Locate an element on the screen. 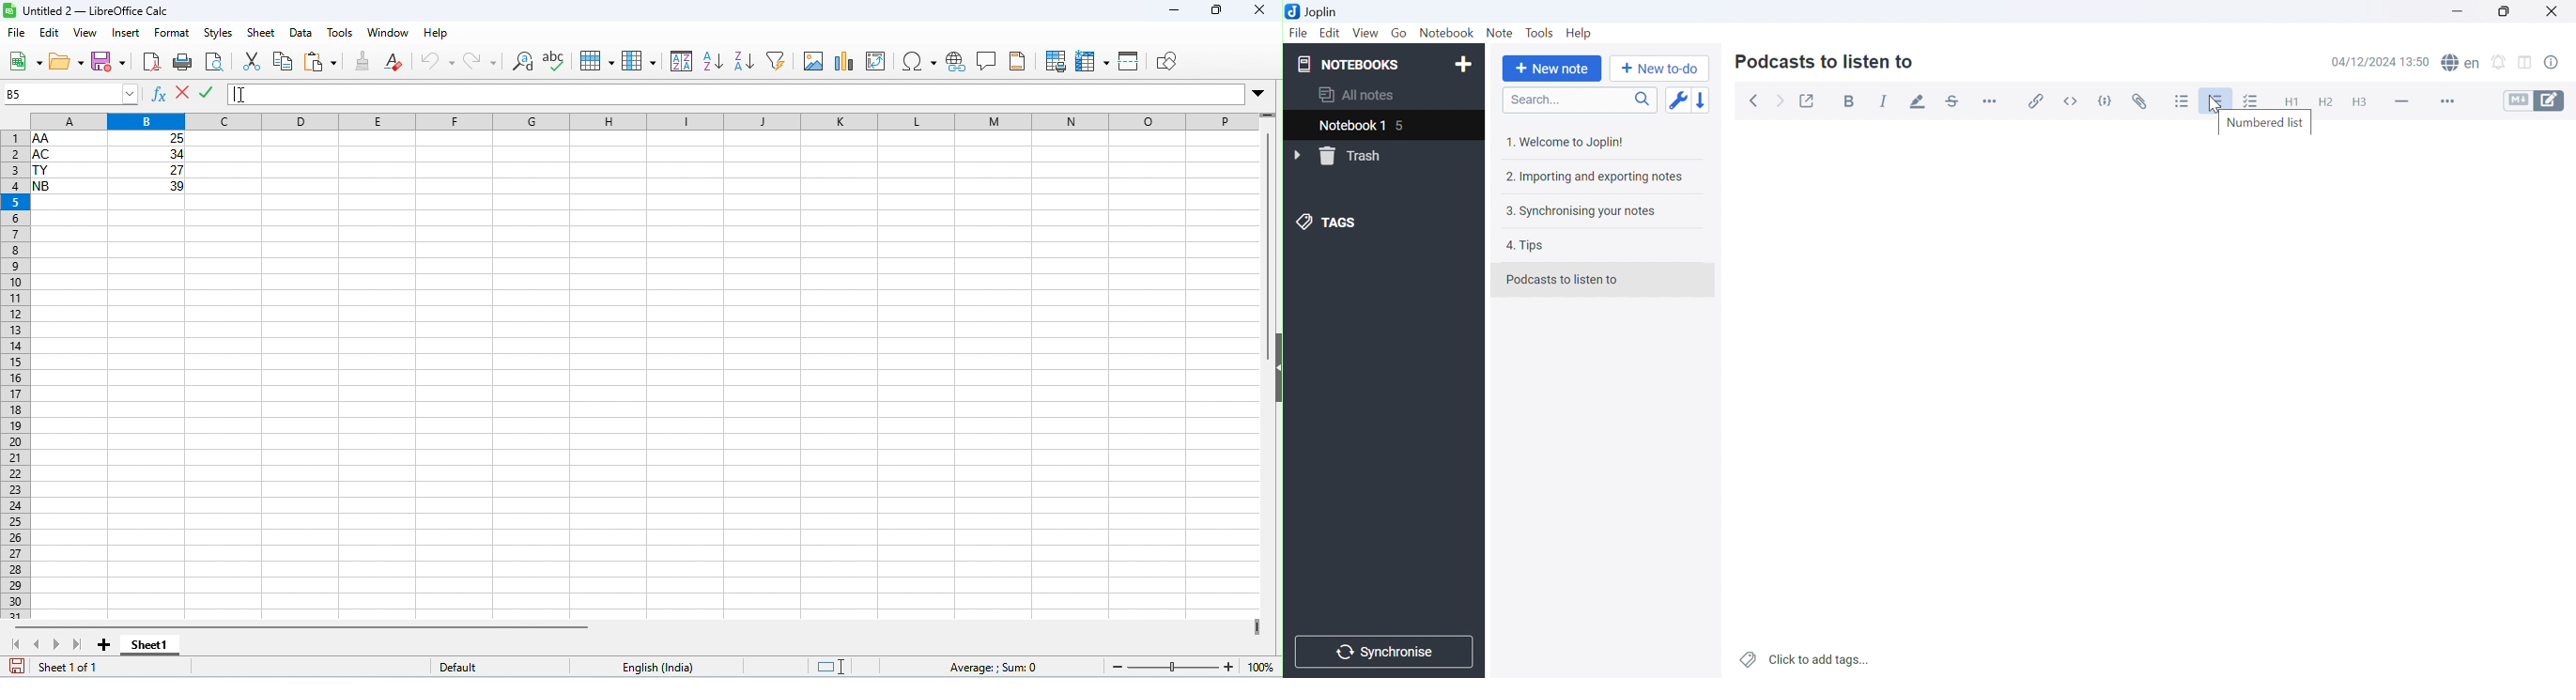  Bulleted list is located at coordinates (2183, 100).